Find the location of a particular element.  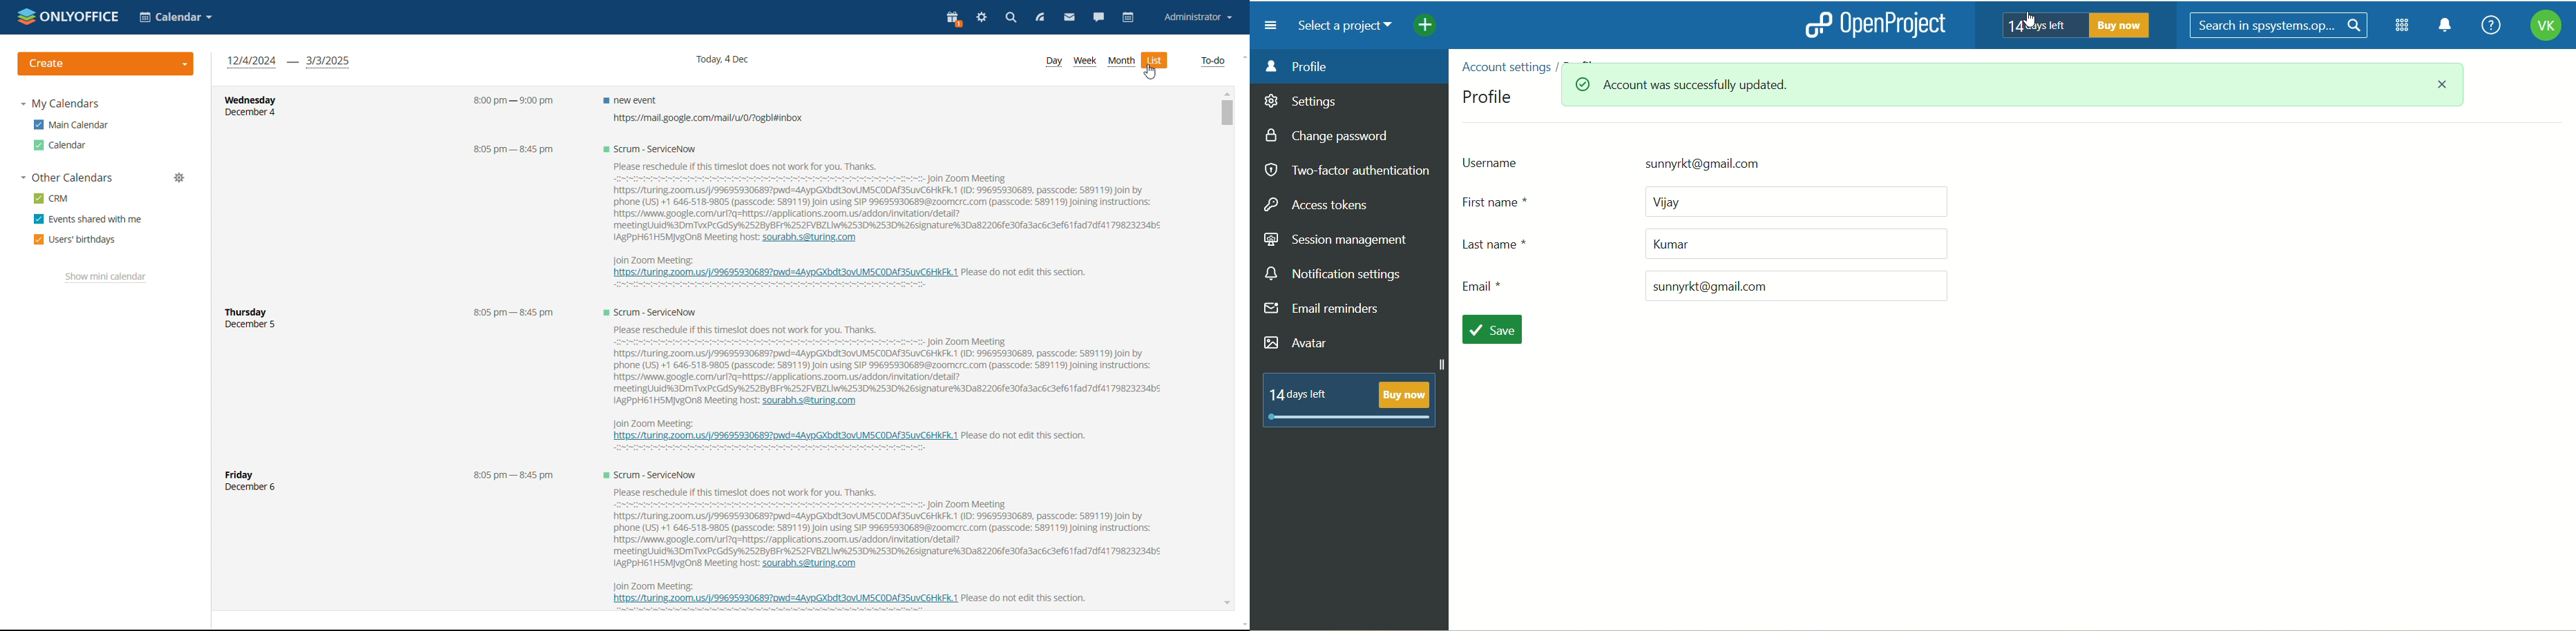

sourabh.s@turing.com is located at coordinates (810, 402).